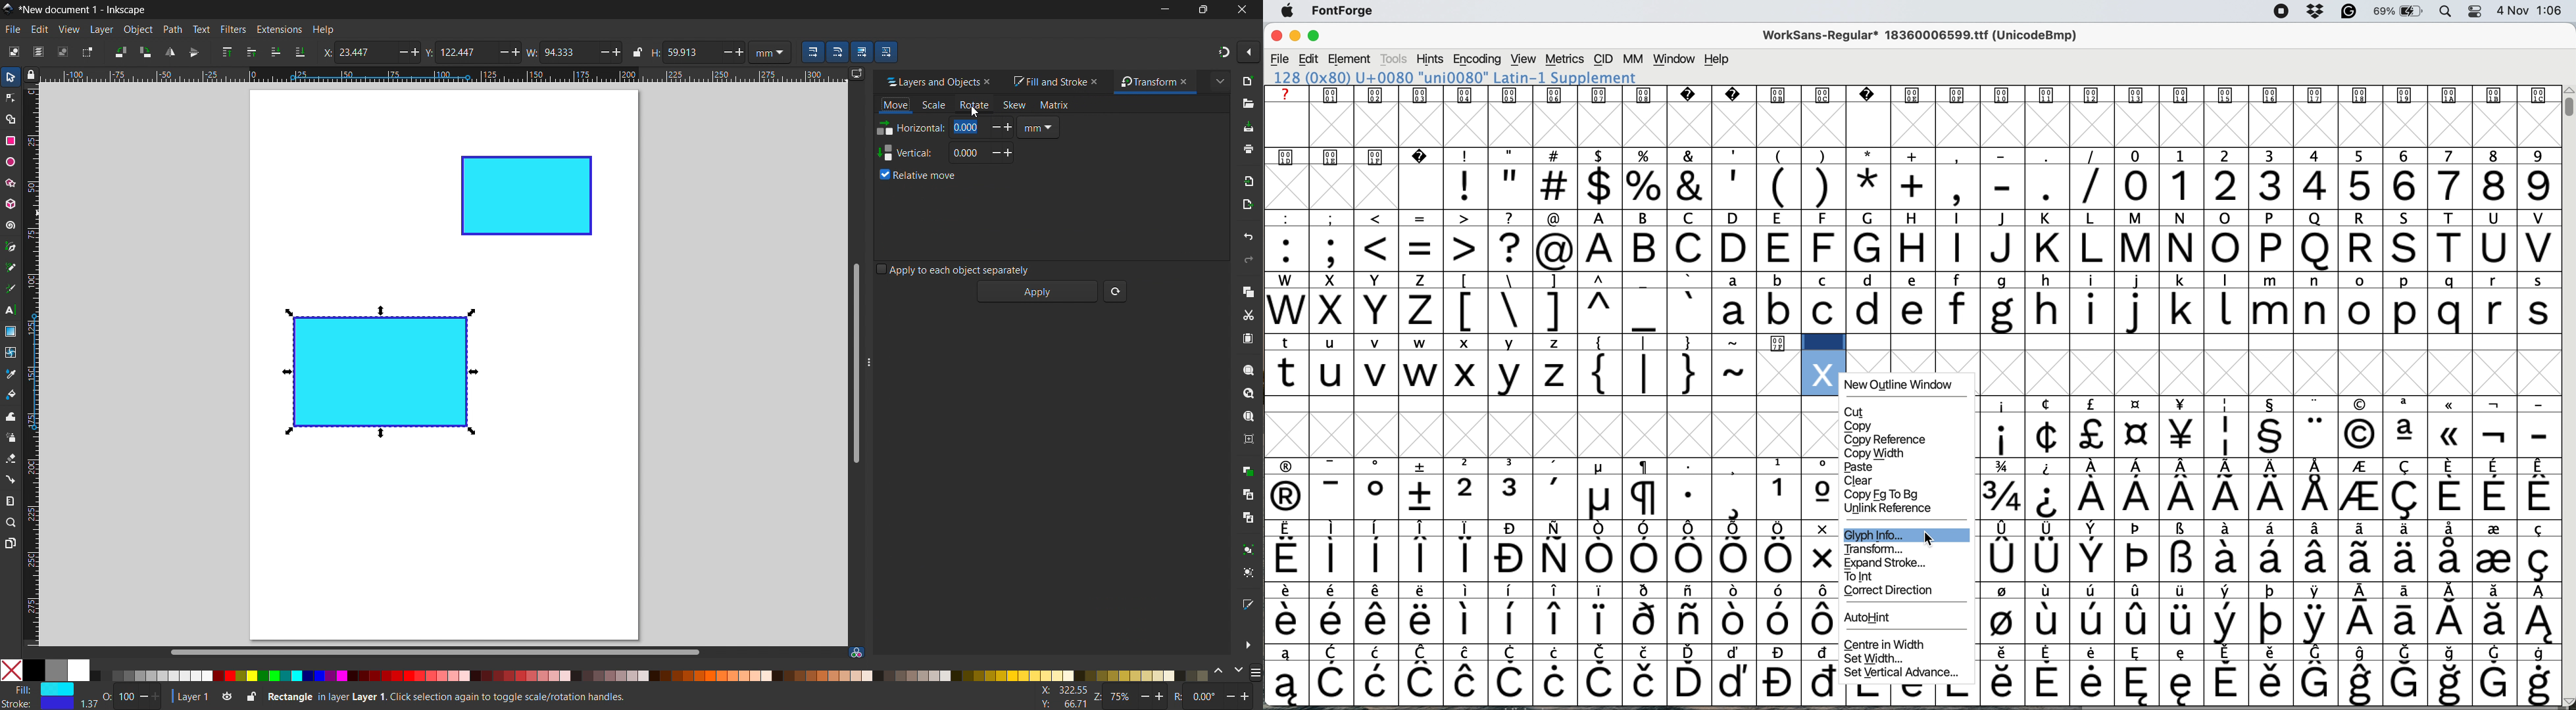  I want to click on Add/ increase, so click(518, 52).